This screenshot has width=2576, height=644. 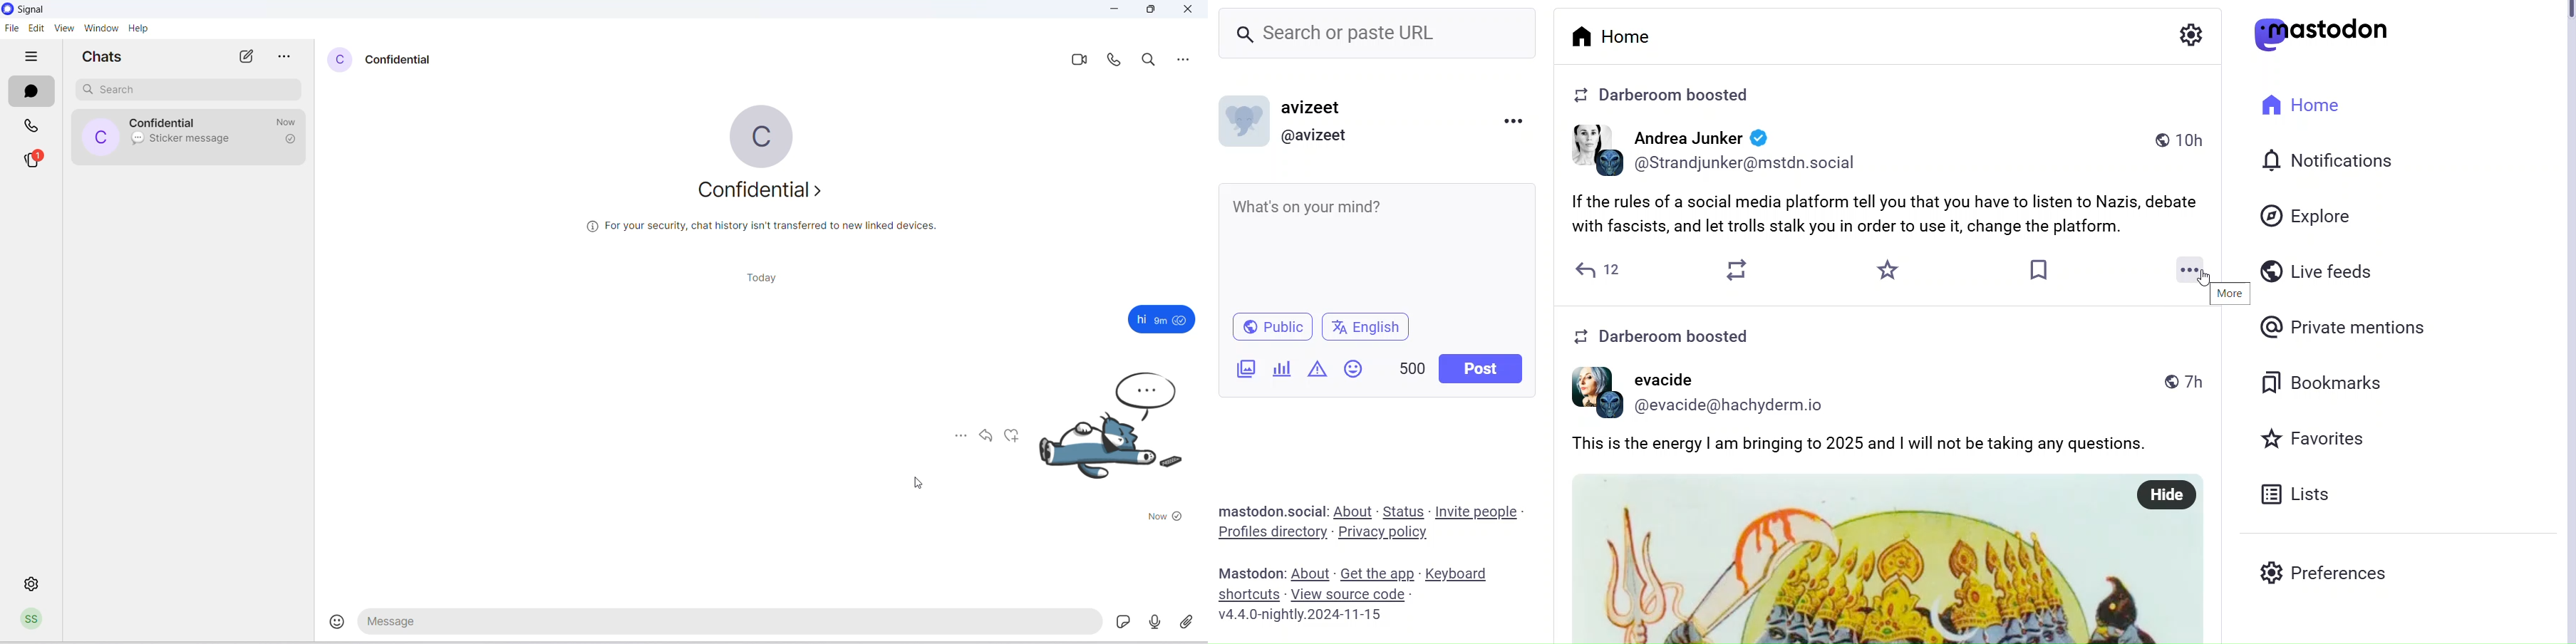 I want to click on Profile Name, so click(x=1315, y=107).